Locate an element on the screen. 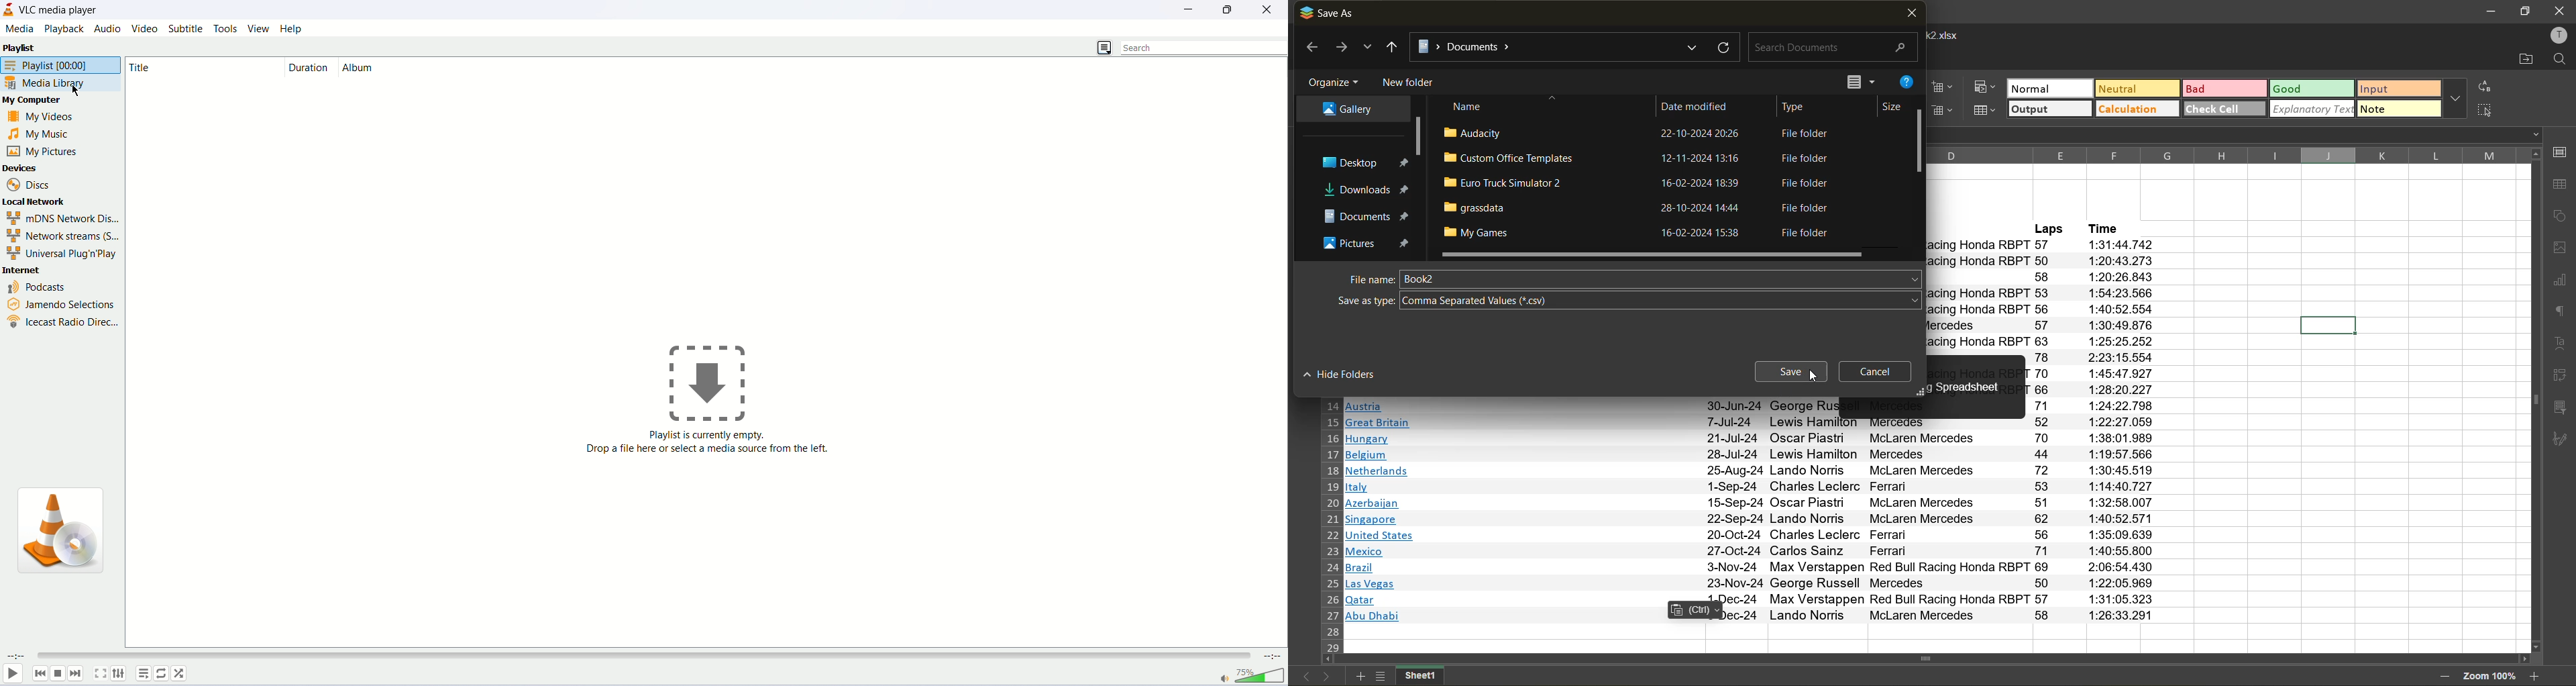  extended elements is located at coordinates (119, 675).